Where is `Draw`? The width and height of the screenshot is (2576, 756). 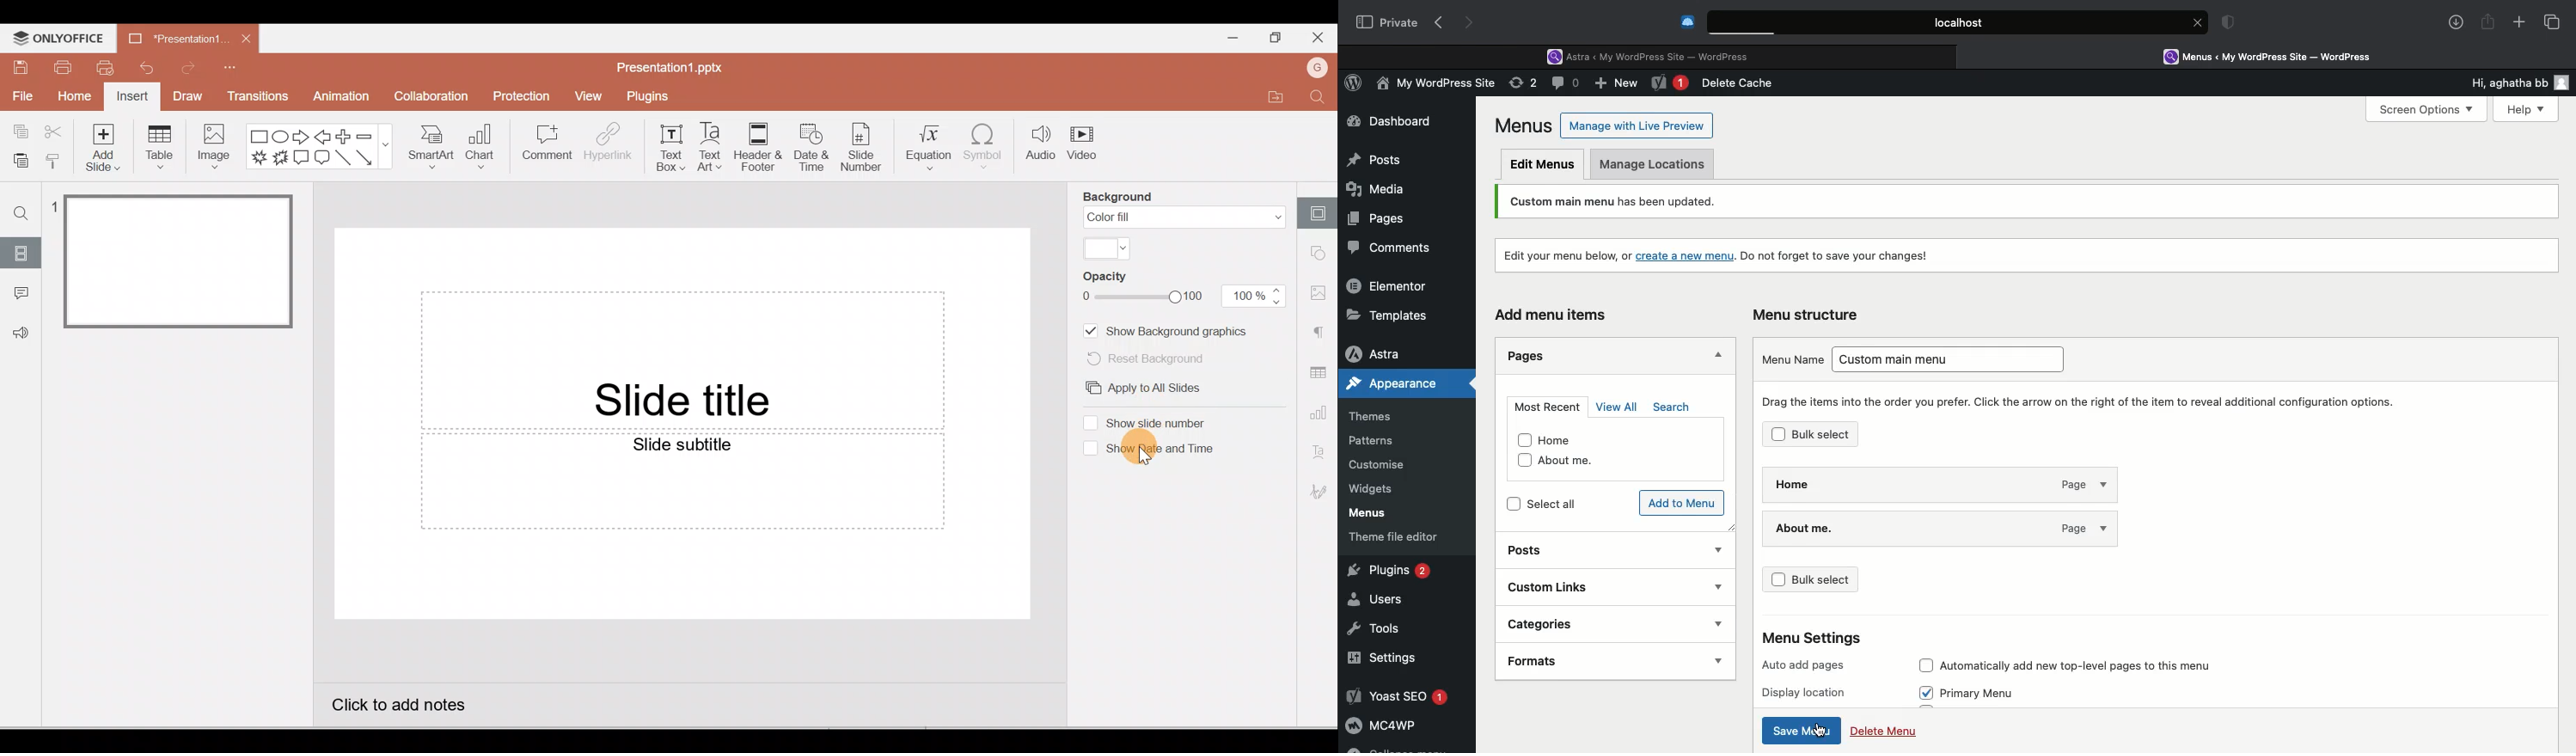 Draw is located at coordinates (189, 98).